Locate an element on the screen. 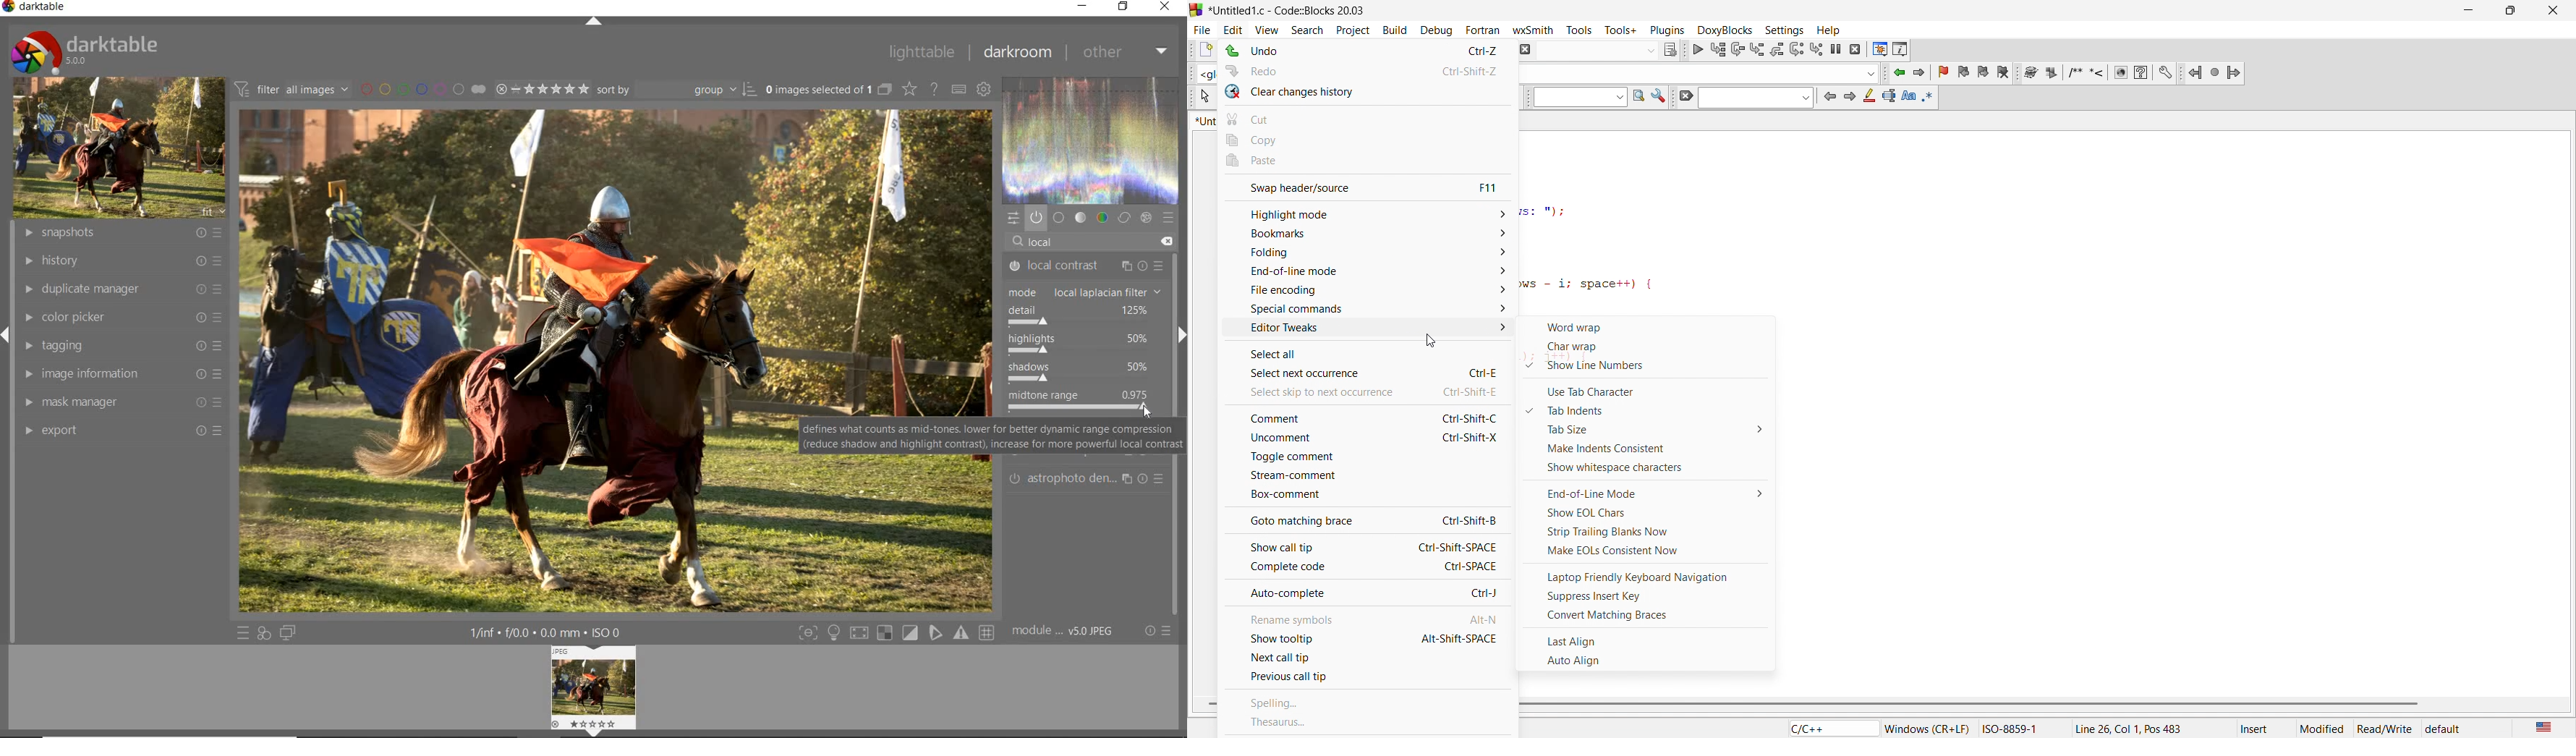 Image resolution: width=2576 pixels, height=756 pixels. enable for online help is located at coordinates (934, 88).